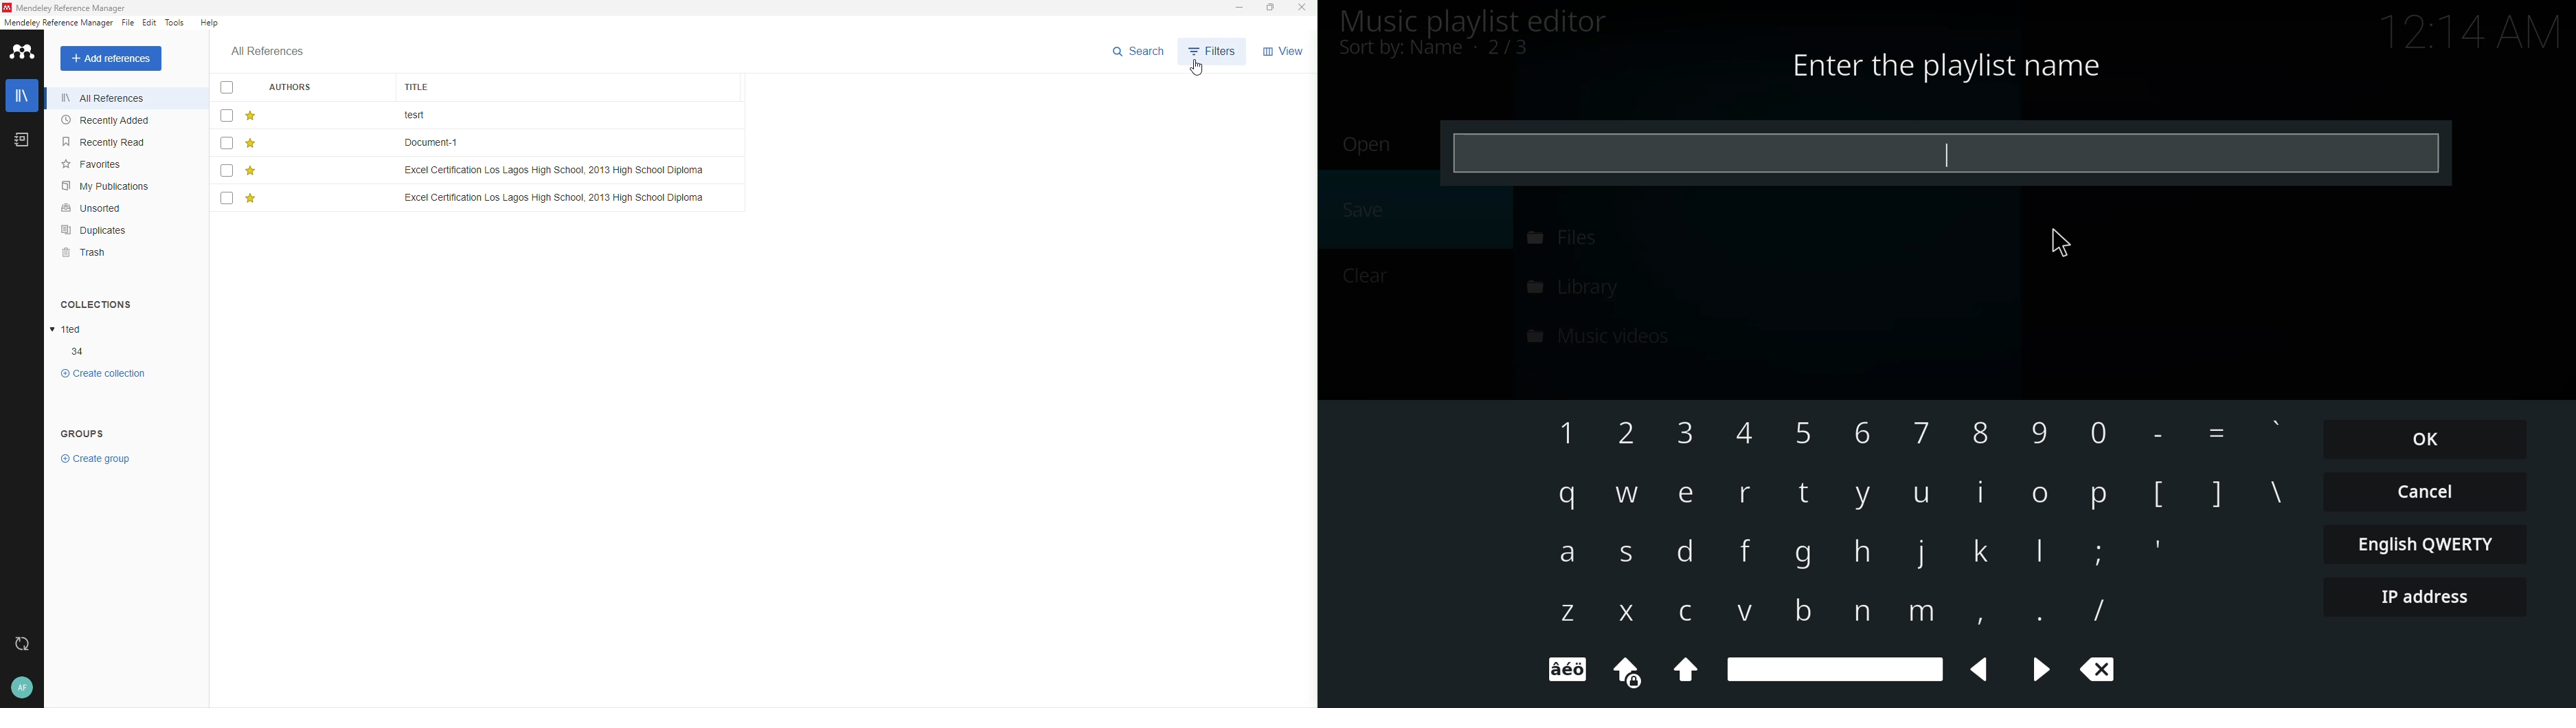 Image resolution: width=2576 pixels, height=728 pixels. What do you see at coordinates (113, 96) in the screenshot?
I see `All Reference` at bounding box center [113, 96].